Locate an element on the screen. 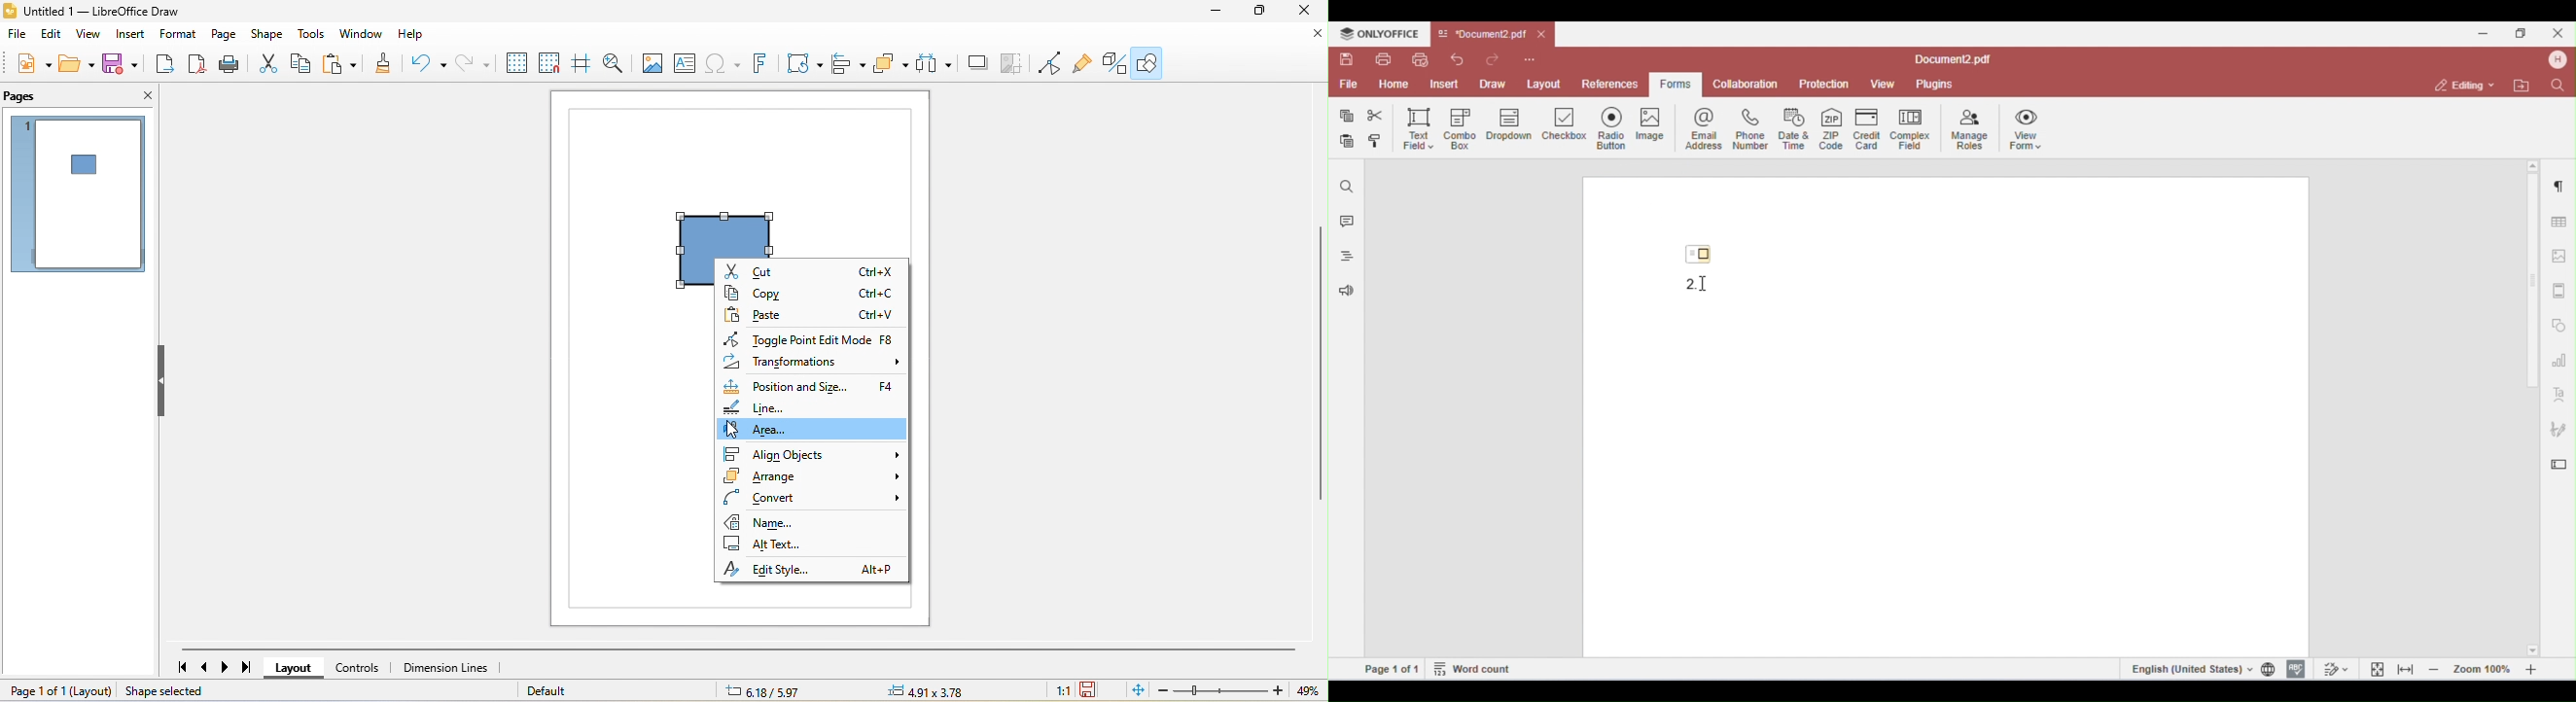  copy is located at coordinates (304, 65).